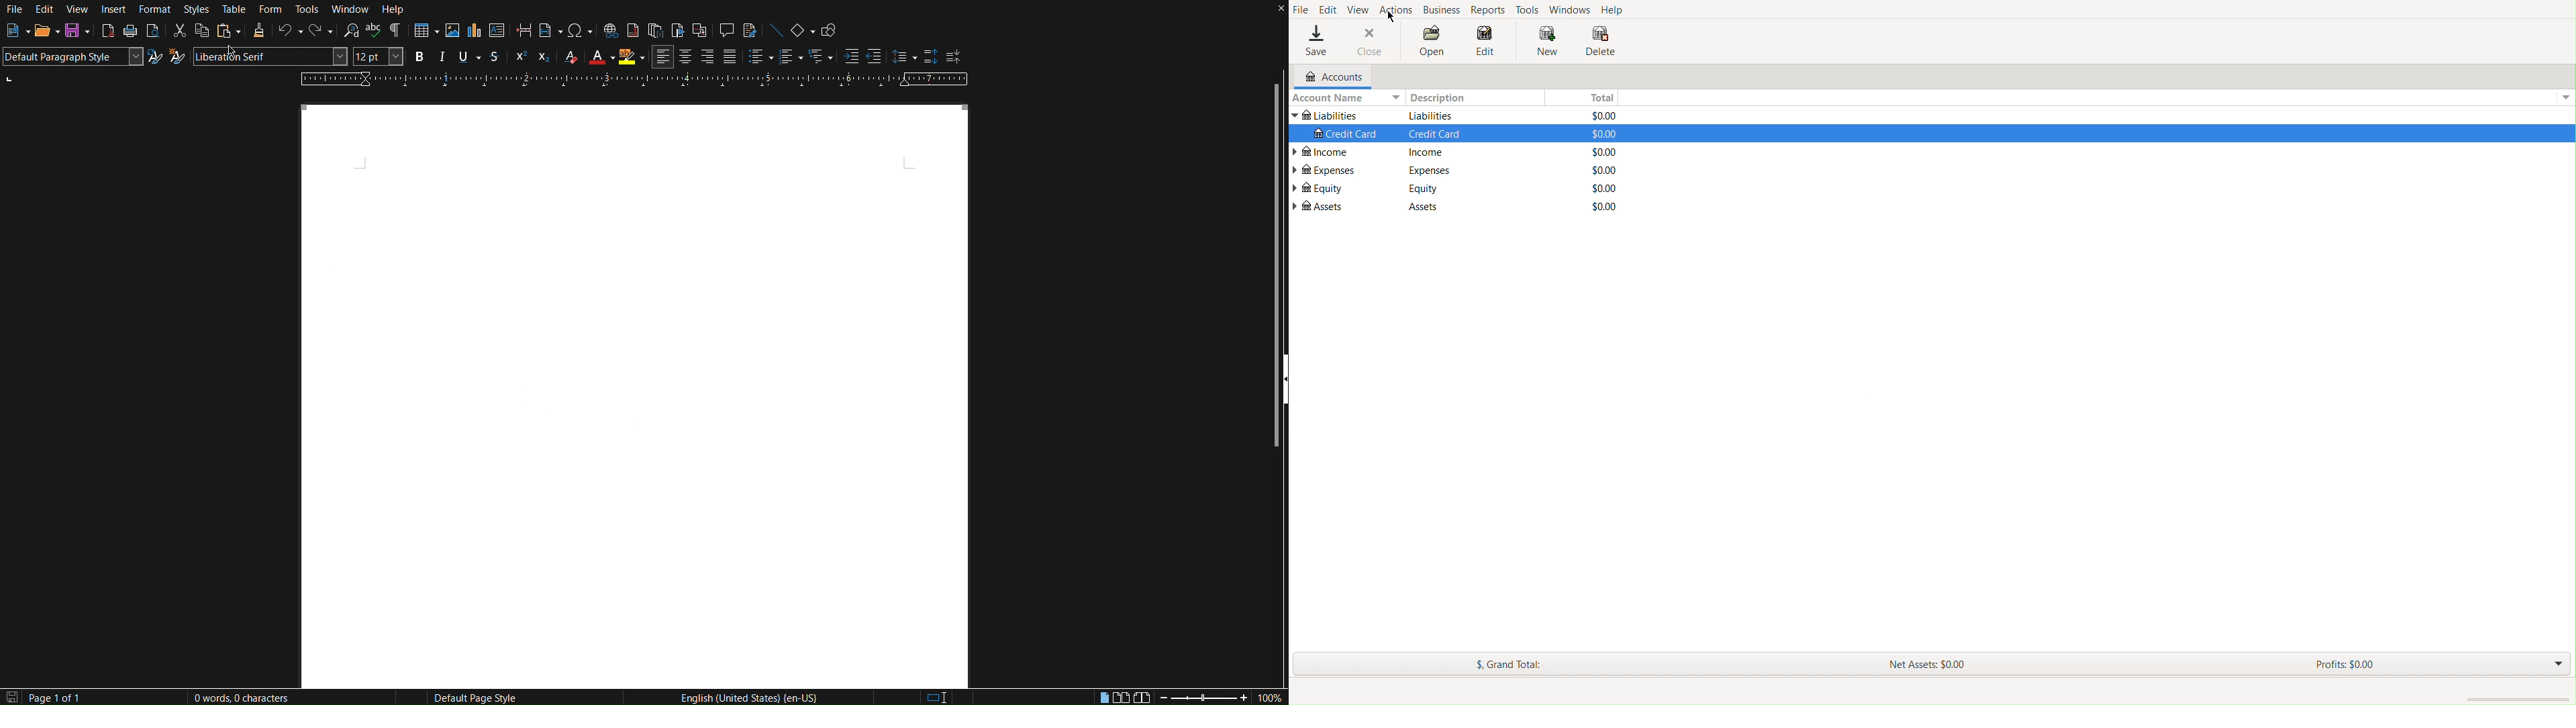  I want to click on The document has not been modified since the last save., so click(9, 697).